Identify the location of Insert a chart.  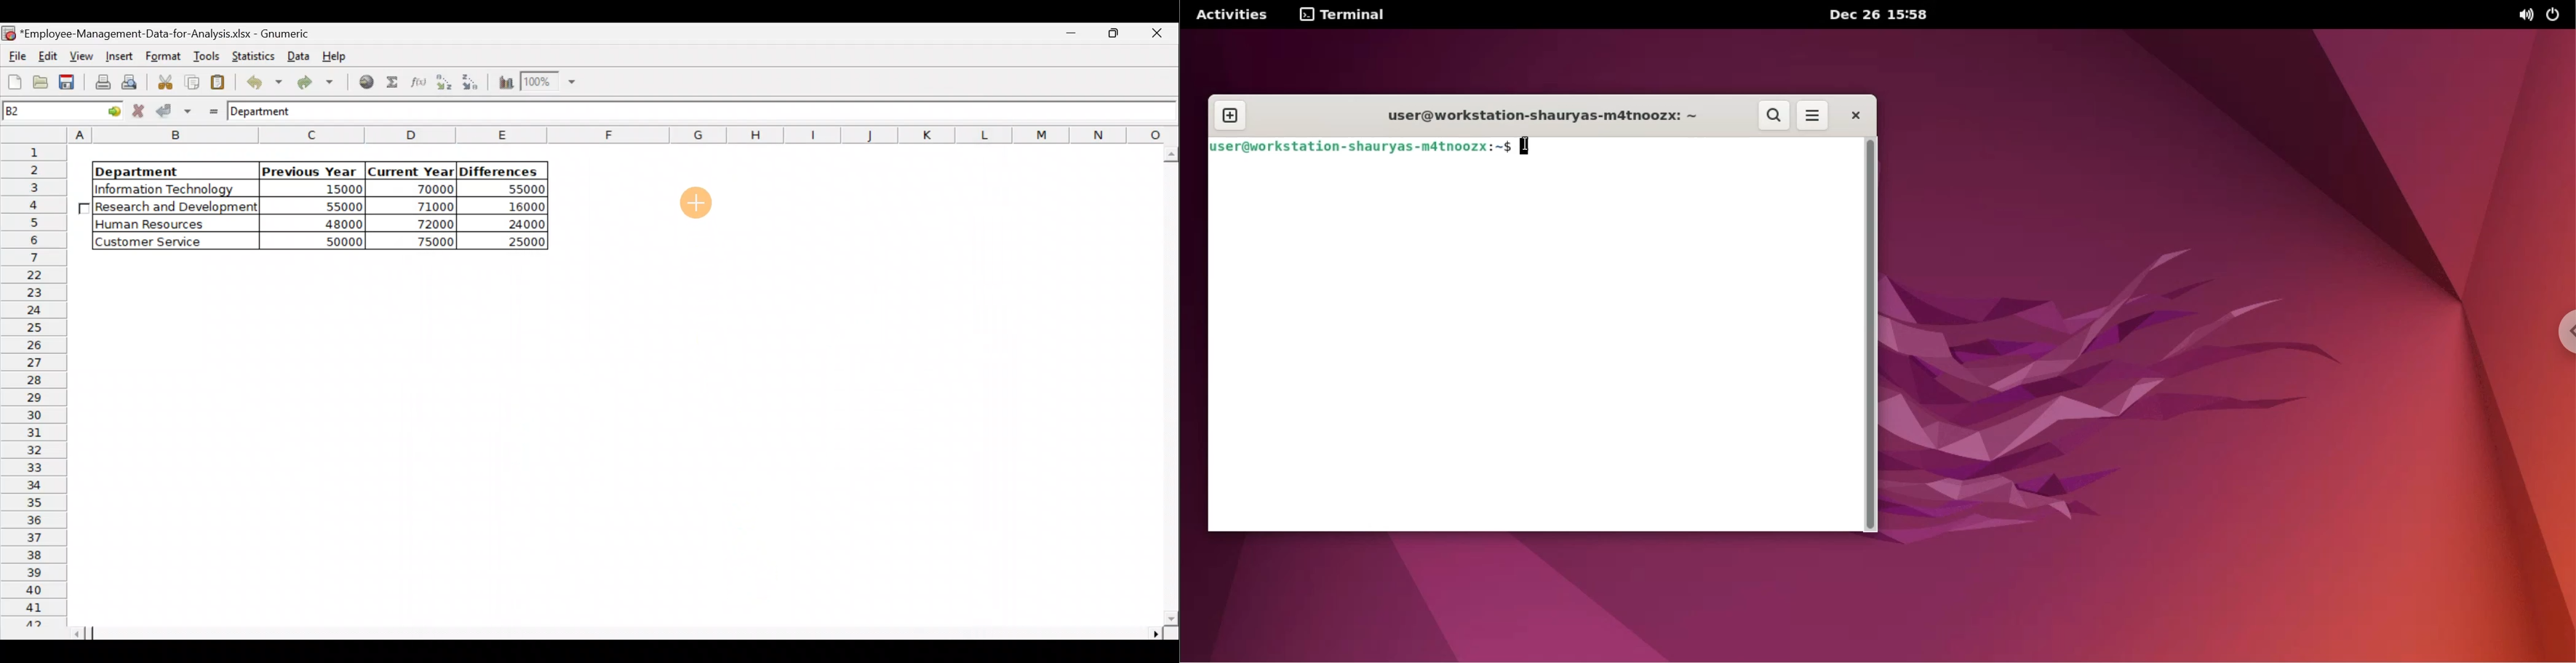
(504, 83).